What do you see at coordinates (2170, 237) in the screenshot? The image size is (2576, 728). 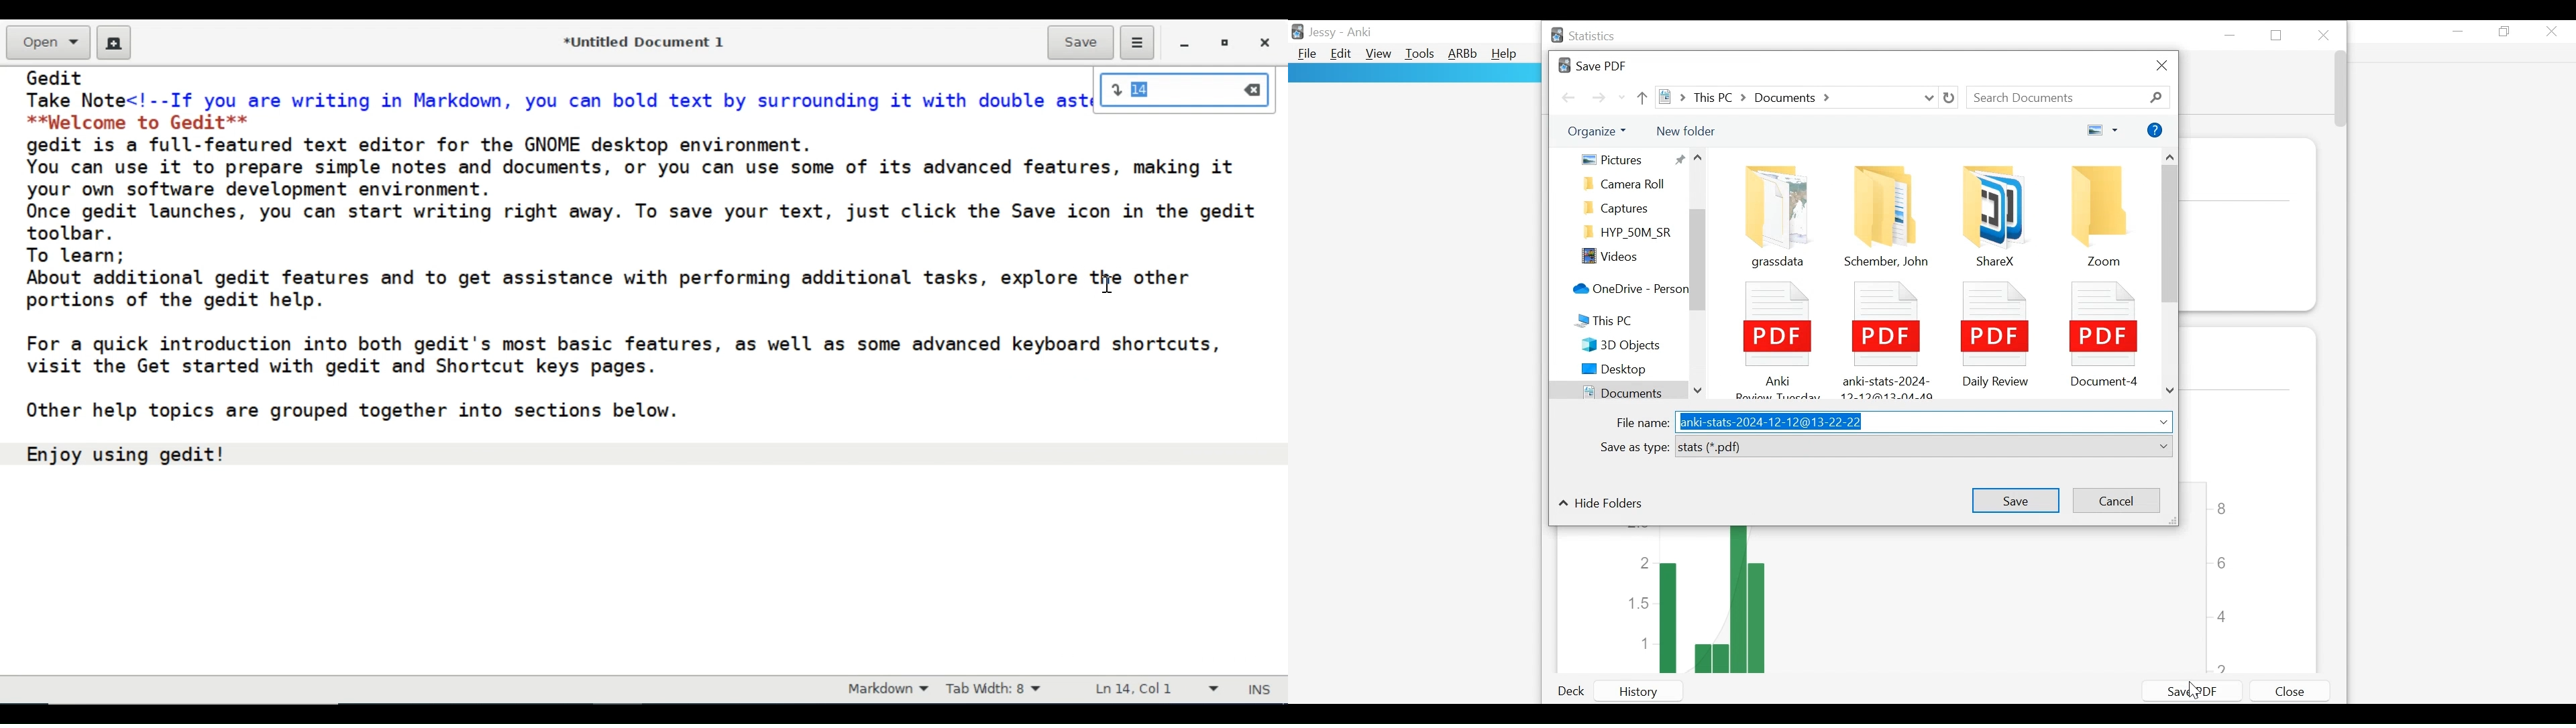 I see `Vertical Scroll bar` at bounding box center [2170, 237].